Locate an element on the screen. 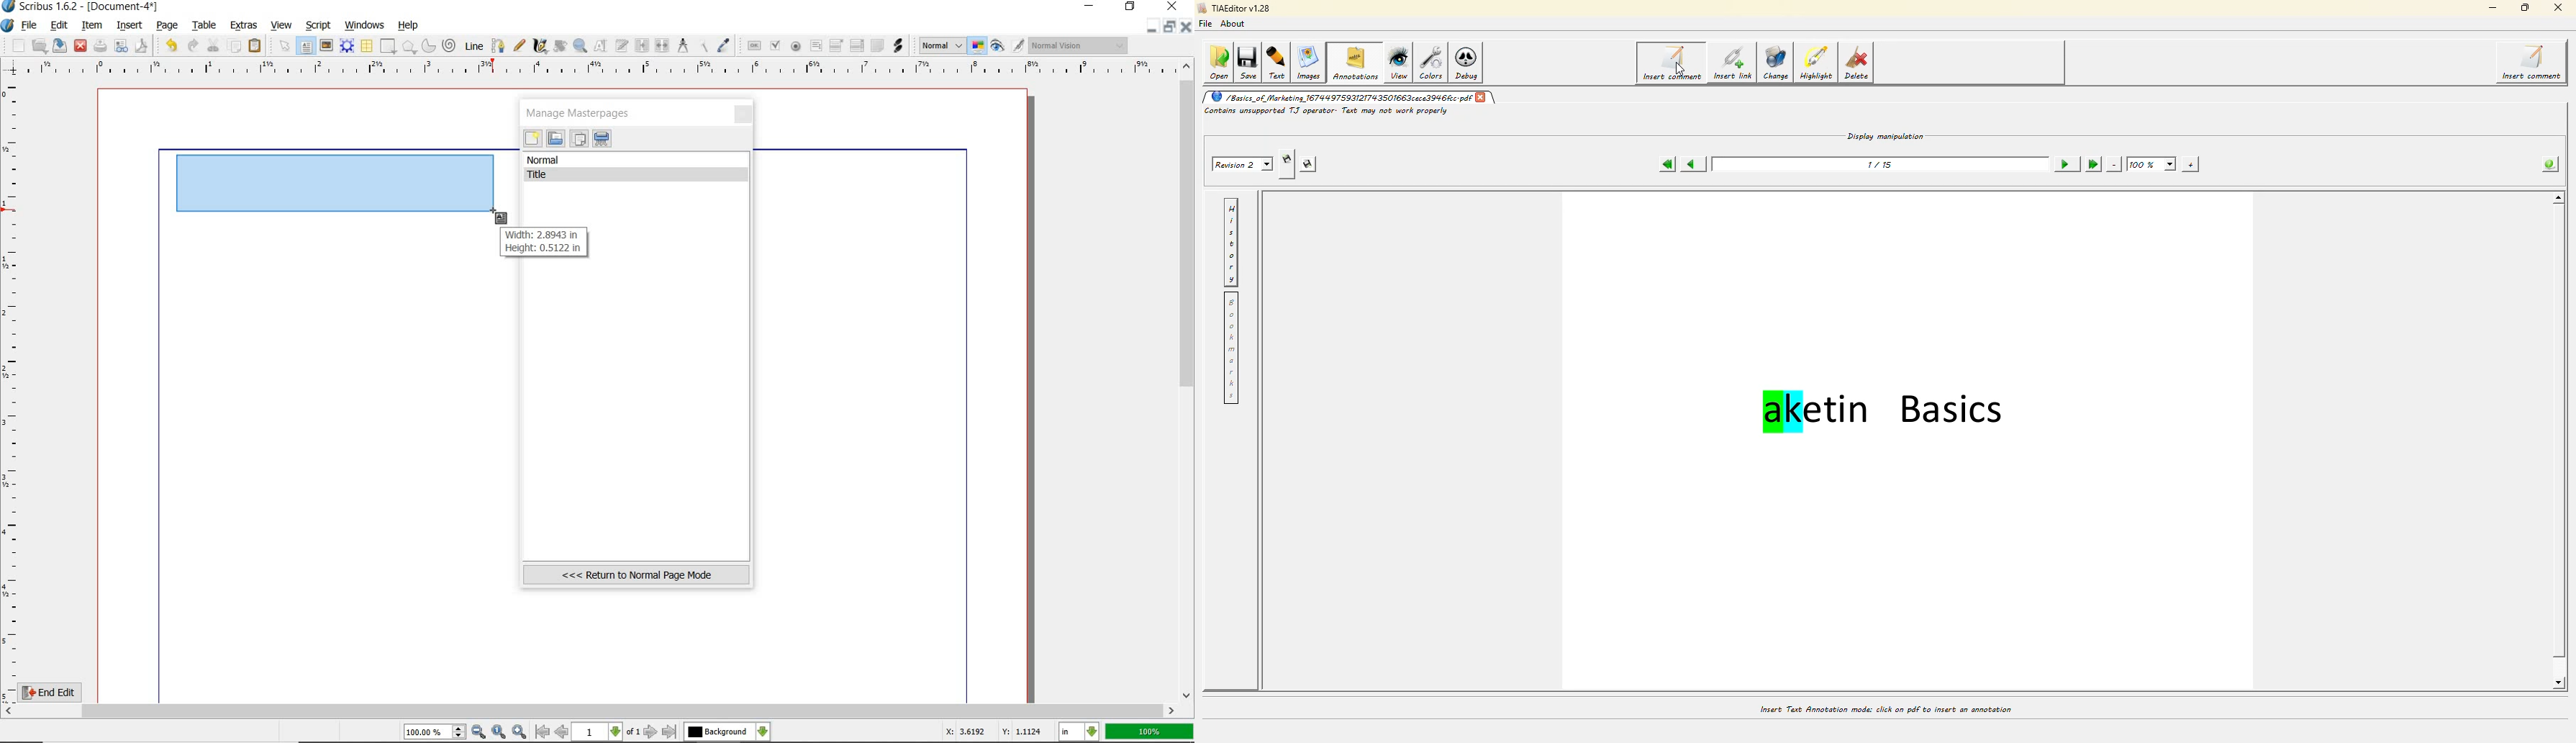  100% is located at coordinates (1151, 732).